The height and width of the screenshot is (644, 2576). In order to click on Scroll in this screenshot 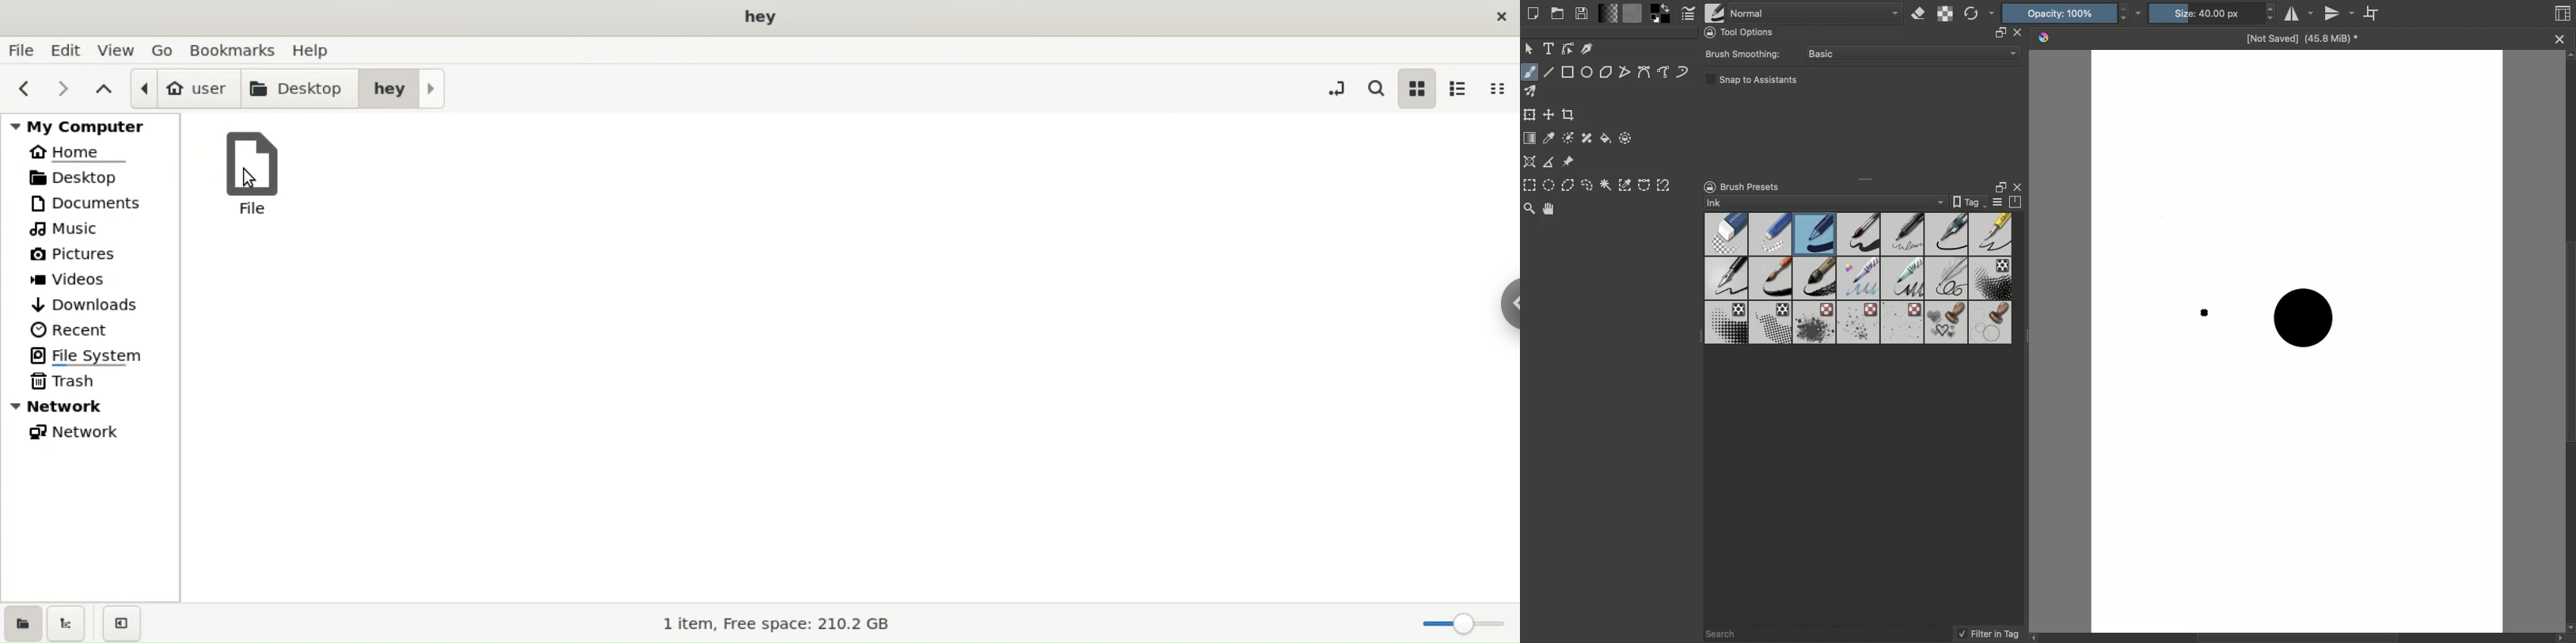, I will do `click(2302, 637)`.